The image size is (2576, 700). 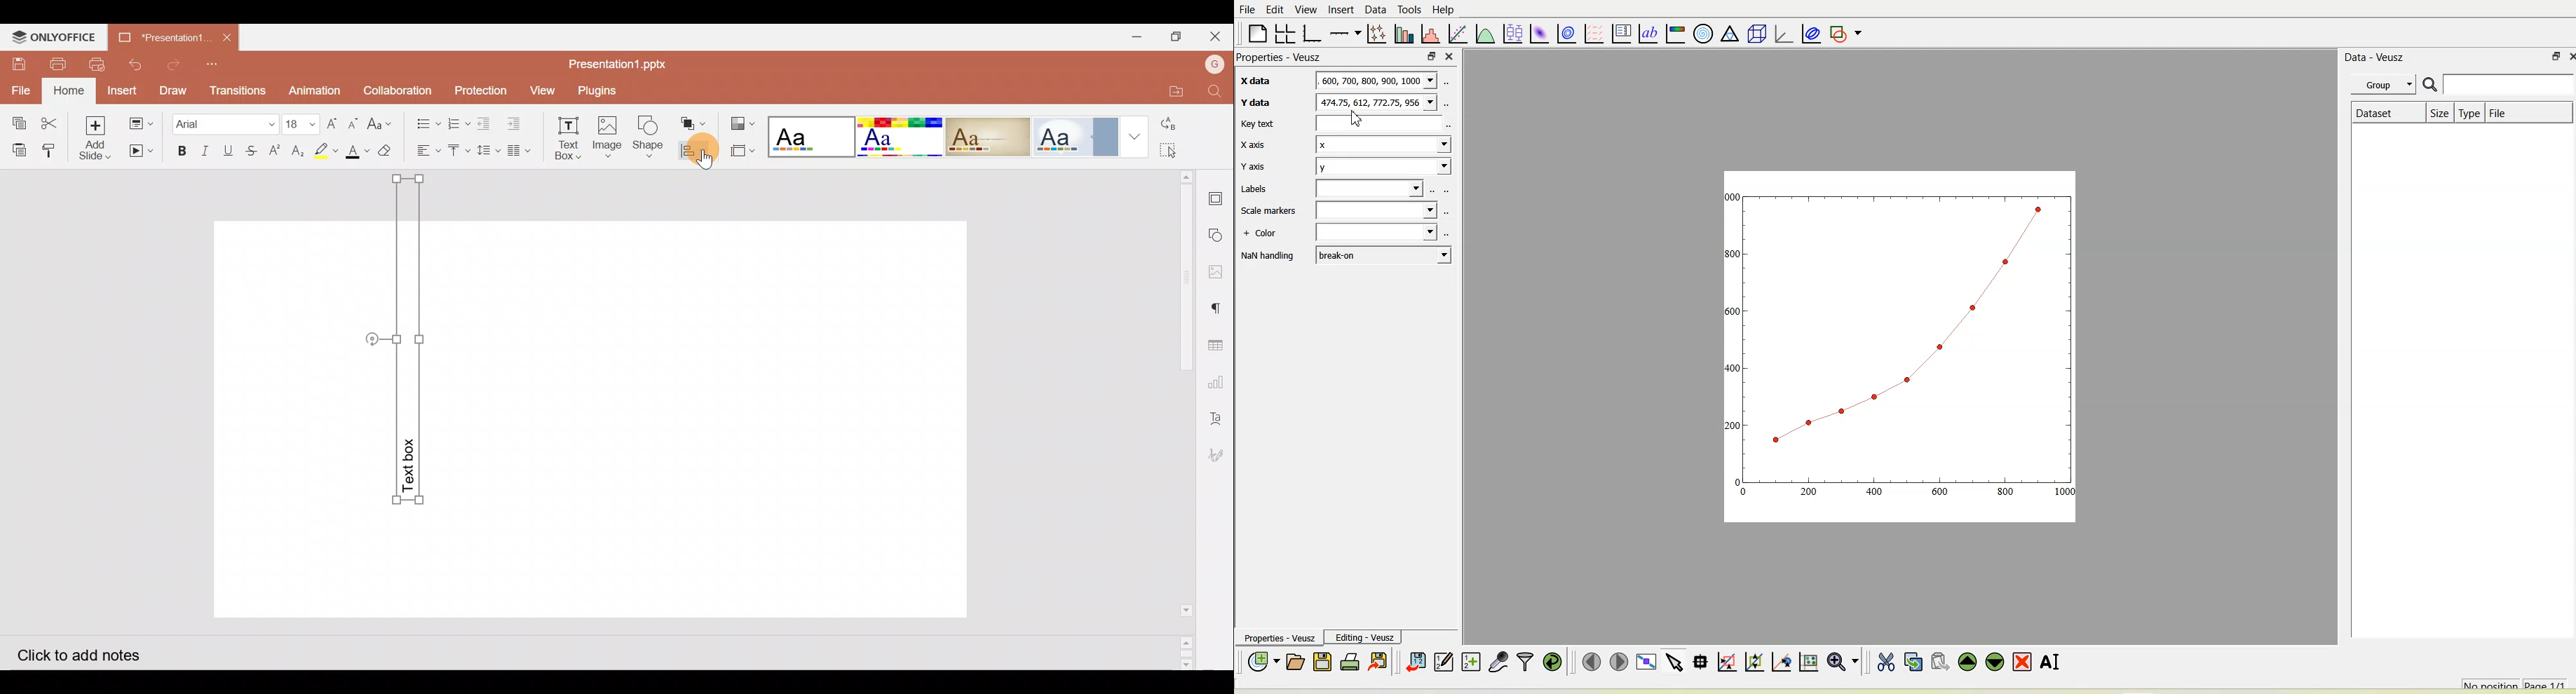 I want to click on Quick print, so click(x=95, y=65).